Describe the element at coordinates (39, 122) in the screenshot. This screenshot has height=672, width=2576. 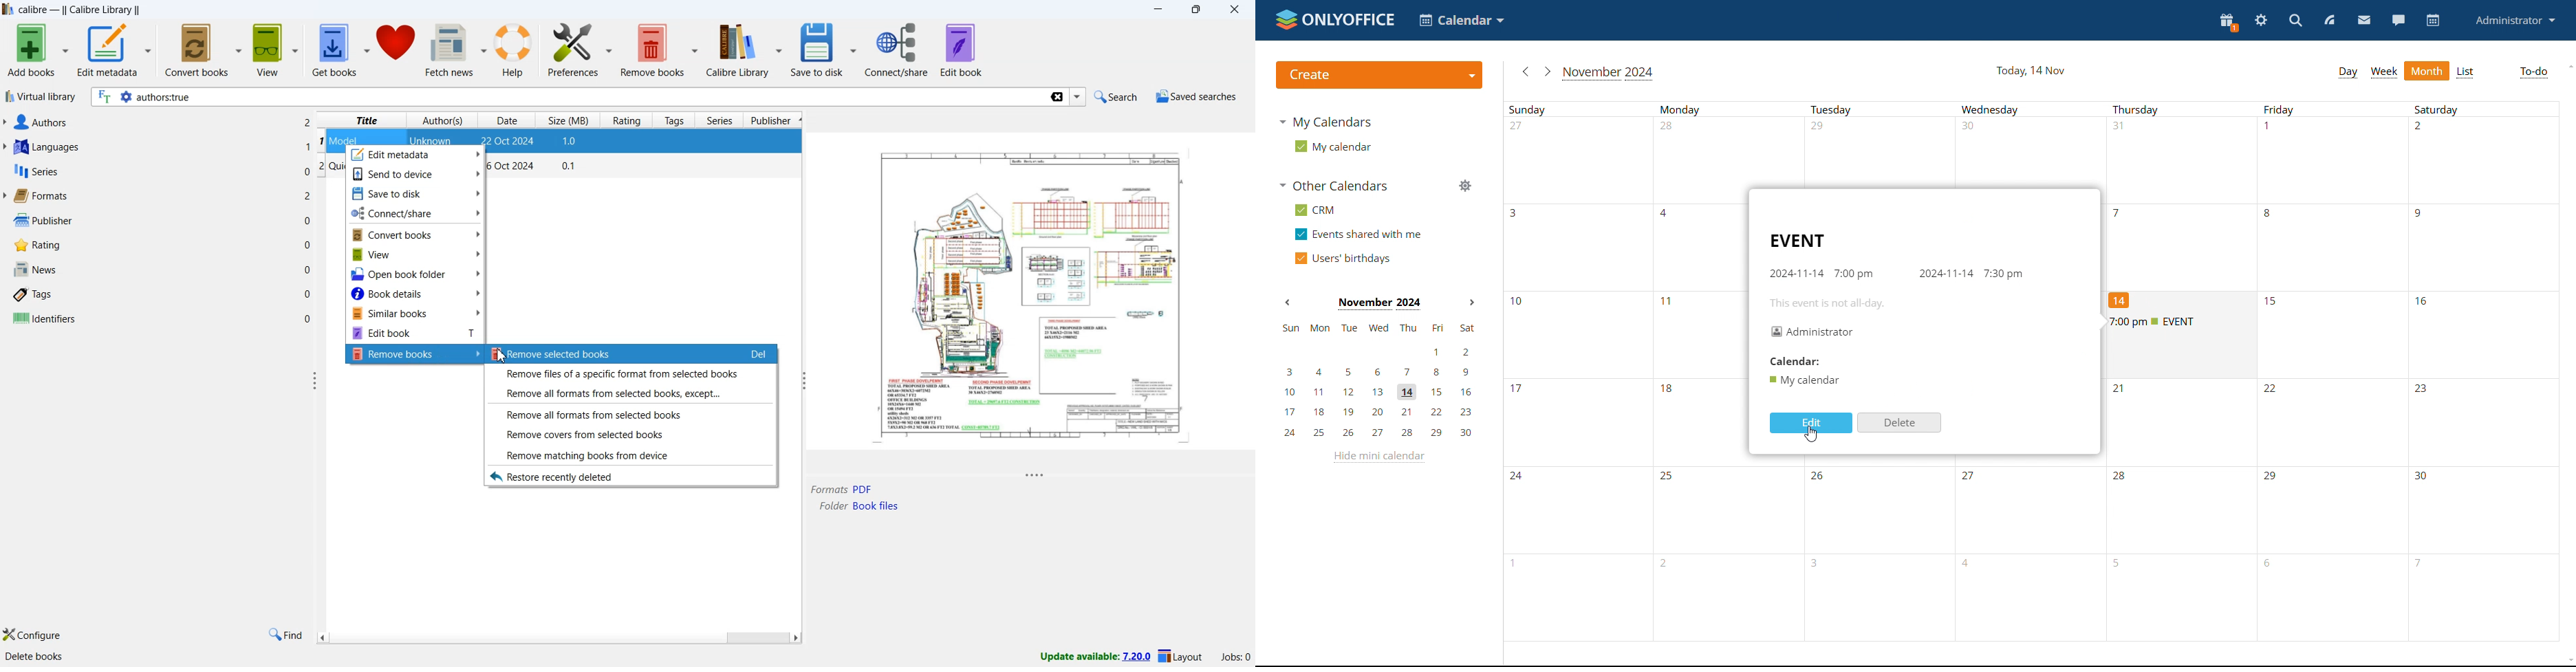
I see `authors` at that location.